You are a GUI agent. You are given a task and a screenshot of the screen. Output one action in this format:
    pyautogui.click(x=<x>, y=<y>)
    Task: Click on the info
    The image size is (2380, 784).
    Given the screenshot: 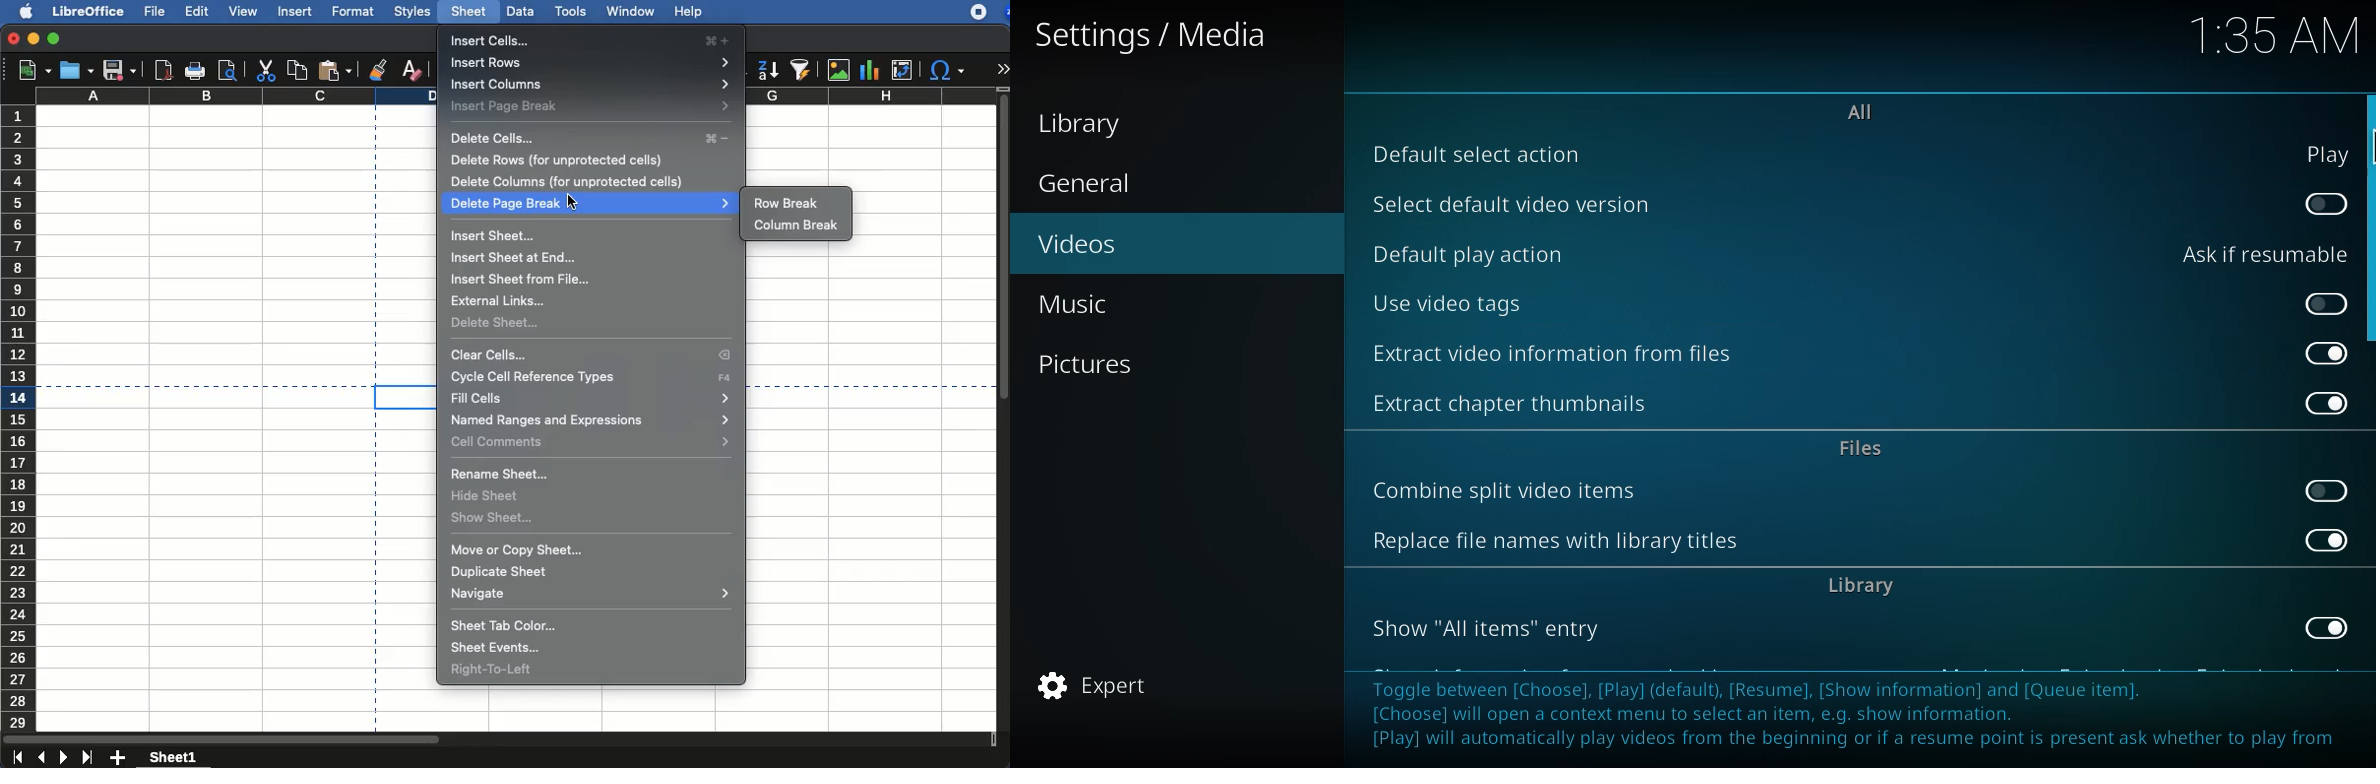 What is the action you would take?
    pyautogui.click(x=1861, y=715)
    